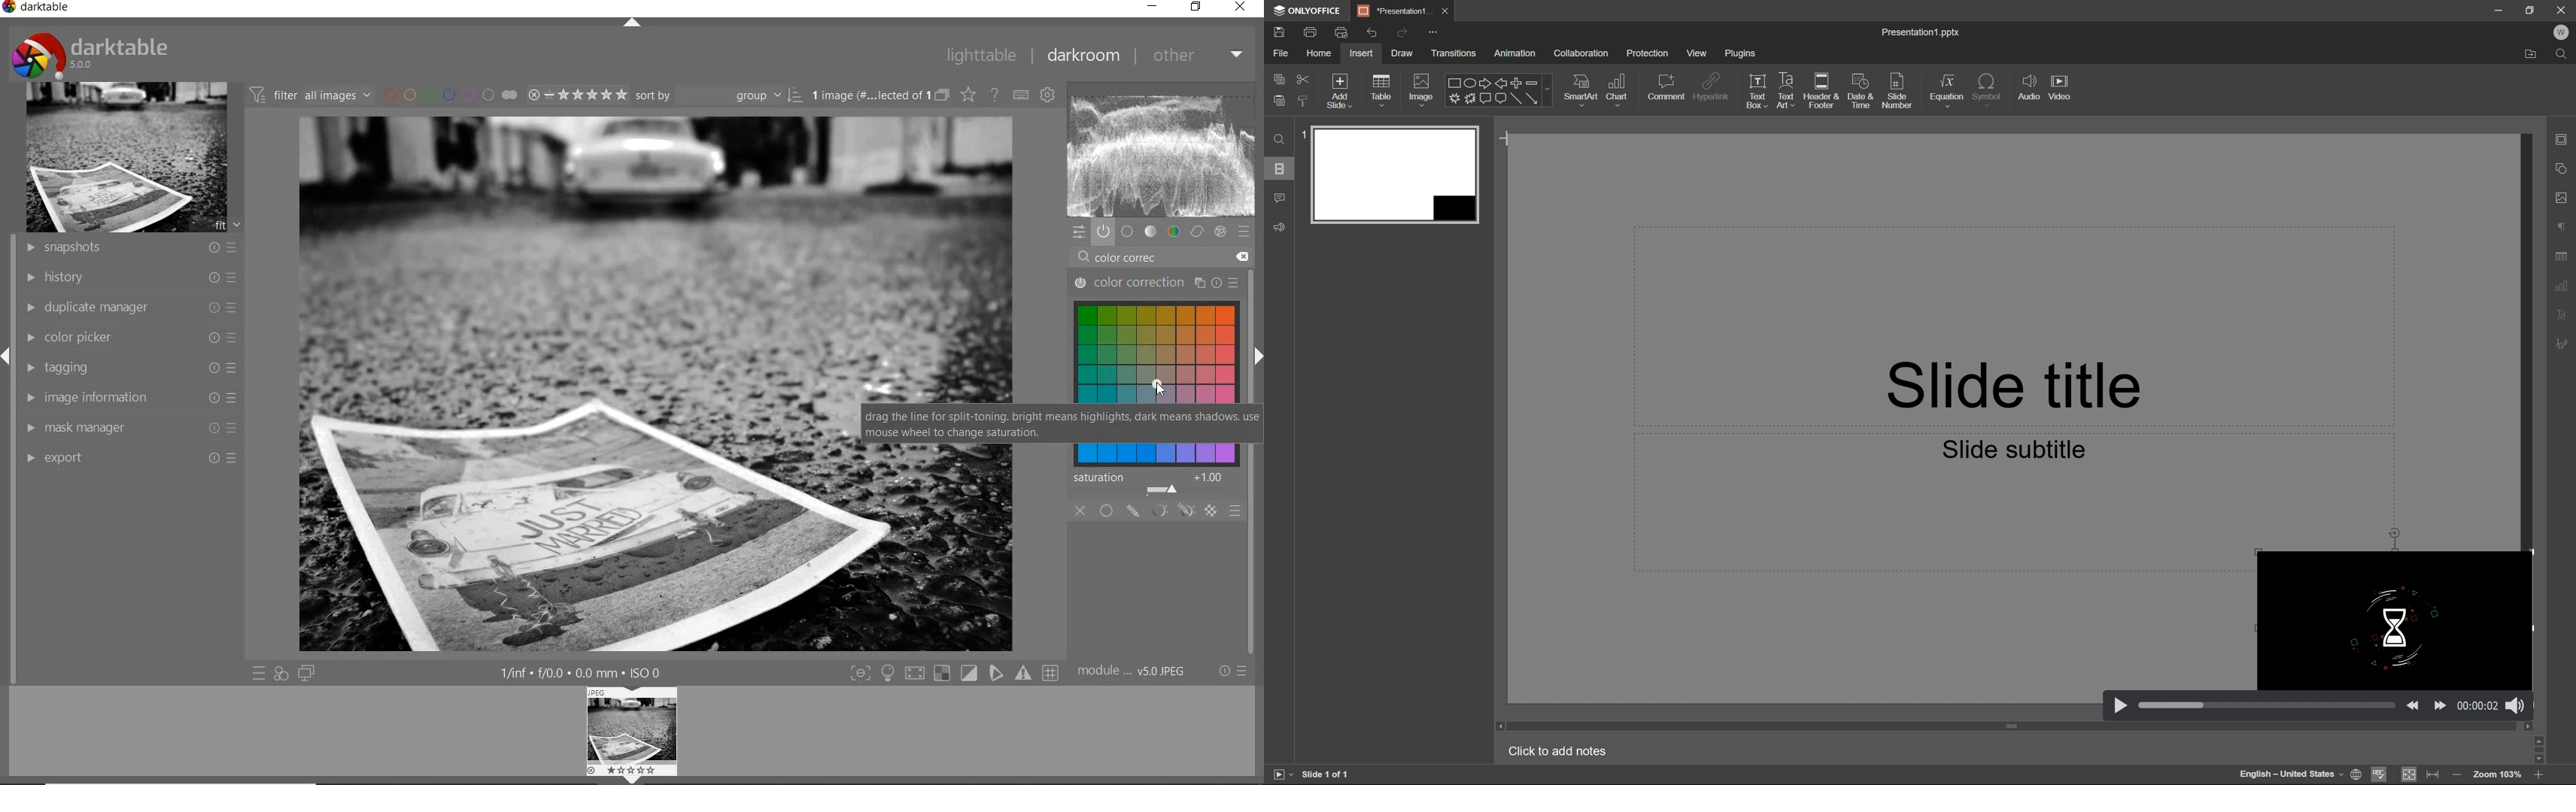  Describe the element at coordinates (2267, 706) in the screenshot. I see `slider` at that location.